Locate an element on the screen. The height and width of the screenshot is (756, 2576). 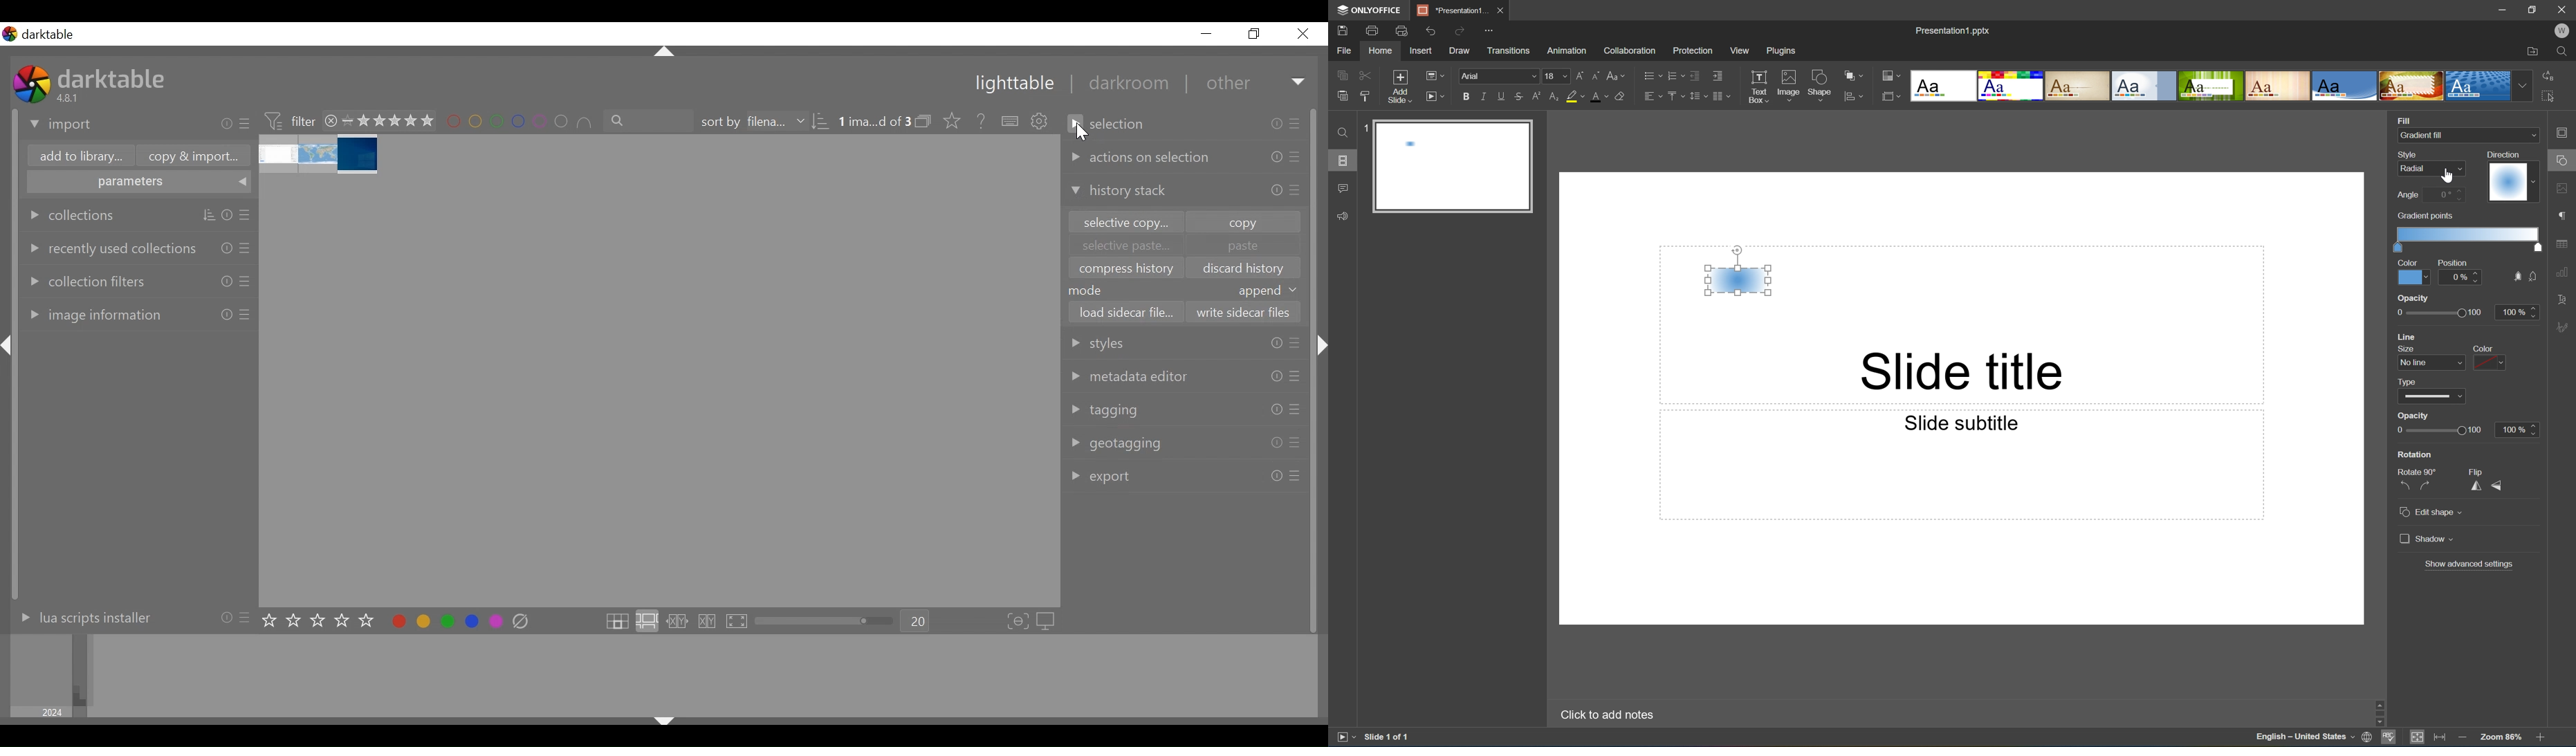
Slide 1 of 1 is located at coordinates (1388, 736).